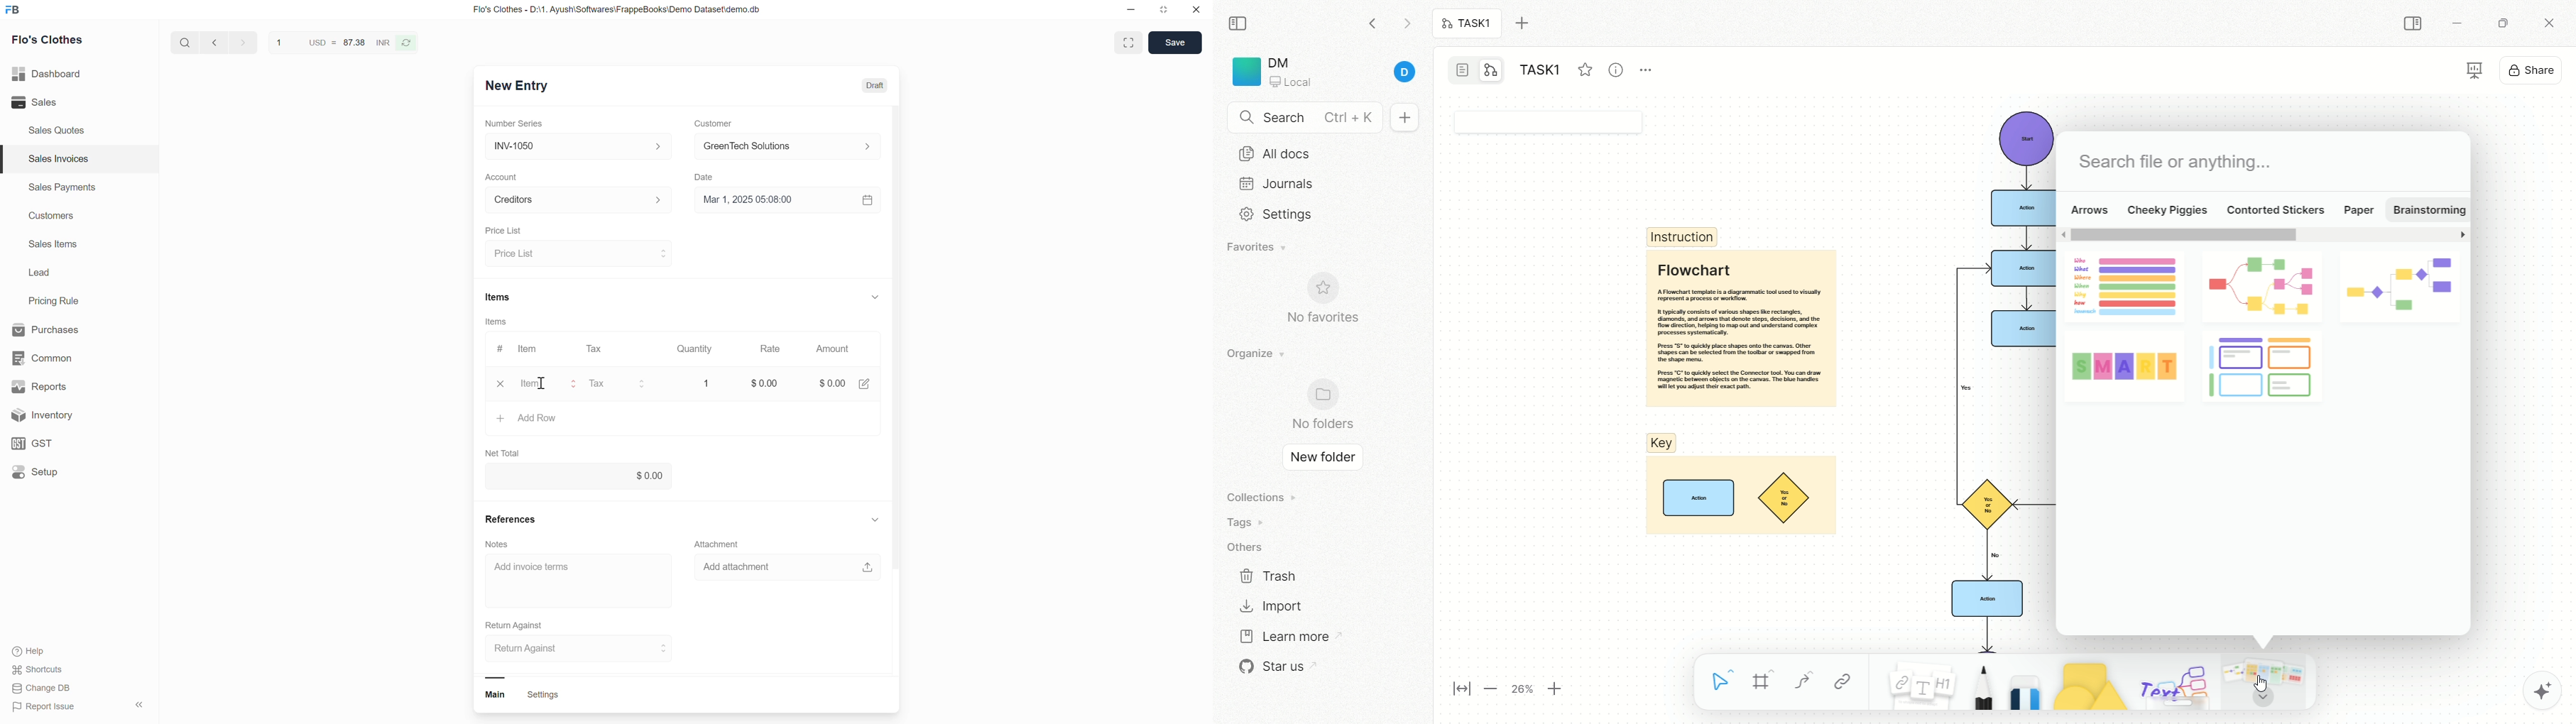  I want to click on Select item, so click(551, 384).